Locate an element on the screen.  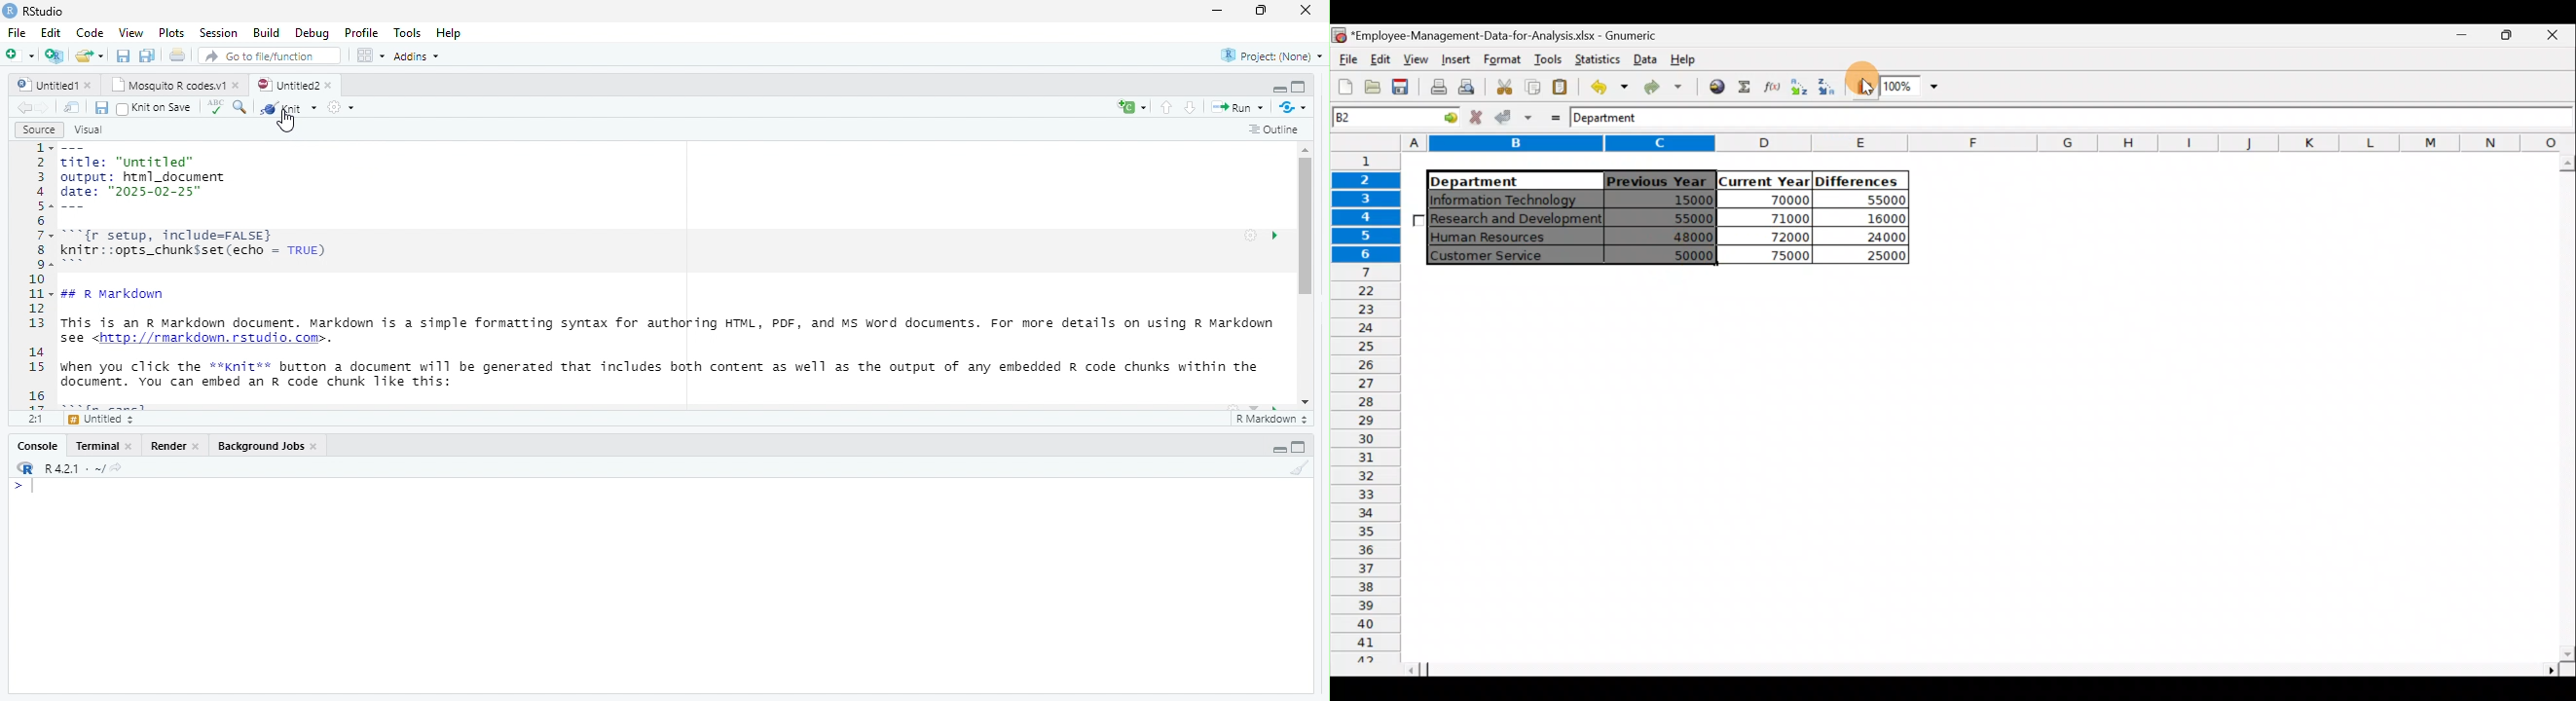
Source is located at coordinates (40, 129).